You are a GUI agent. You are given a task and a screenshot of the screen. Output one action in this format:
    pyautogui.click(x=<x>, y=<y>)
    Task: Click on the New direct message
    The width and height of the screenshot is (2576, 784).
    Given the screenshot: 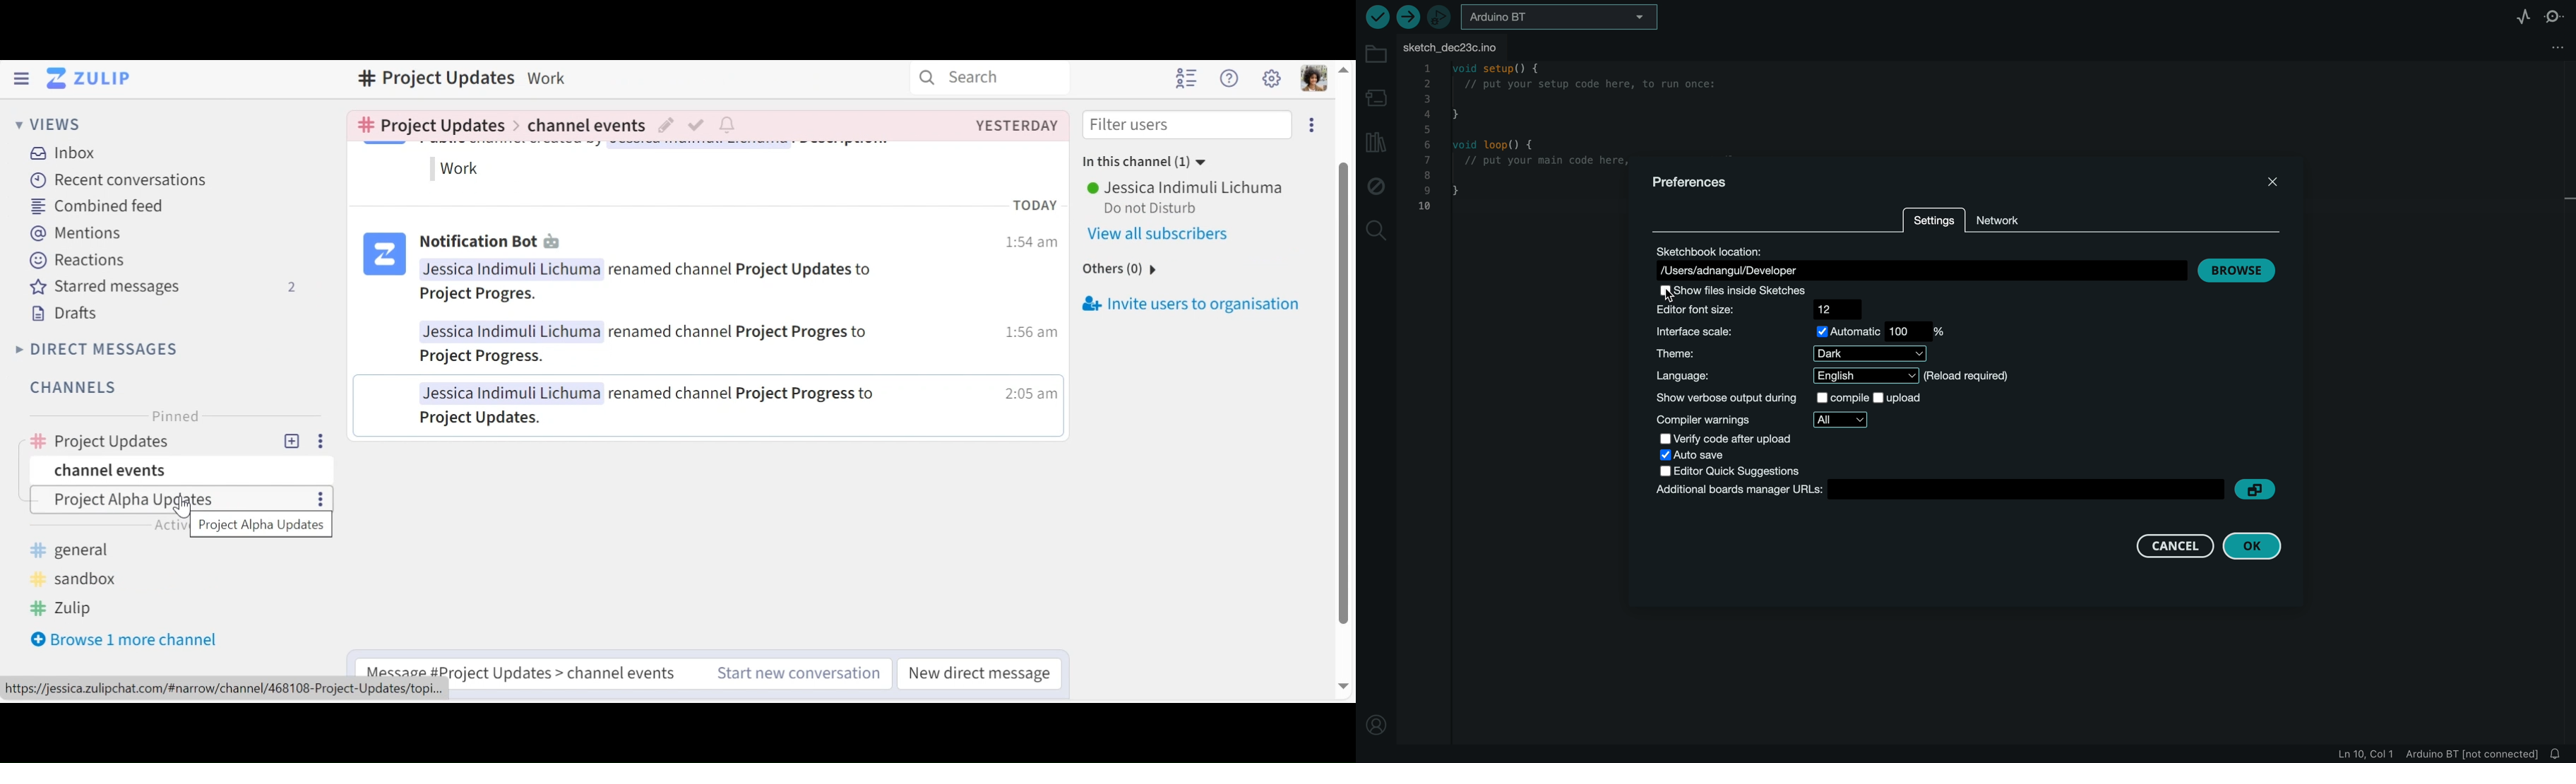 What is the action you would take?
    pyautogui.click(x=982, y=671)
    